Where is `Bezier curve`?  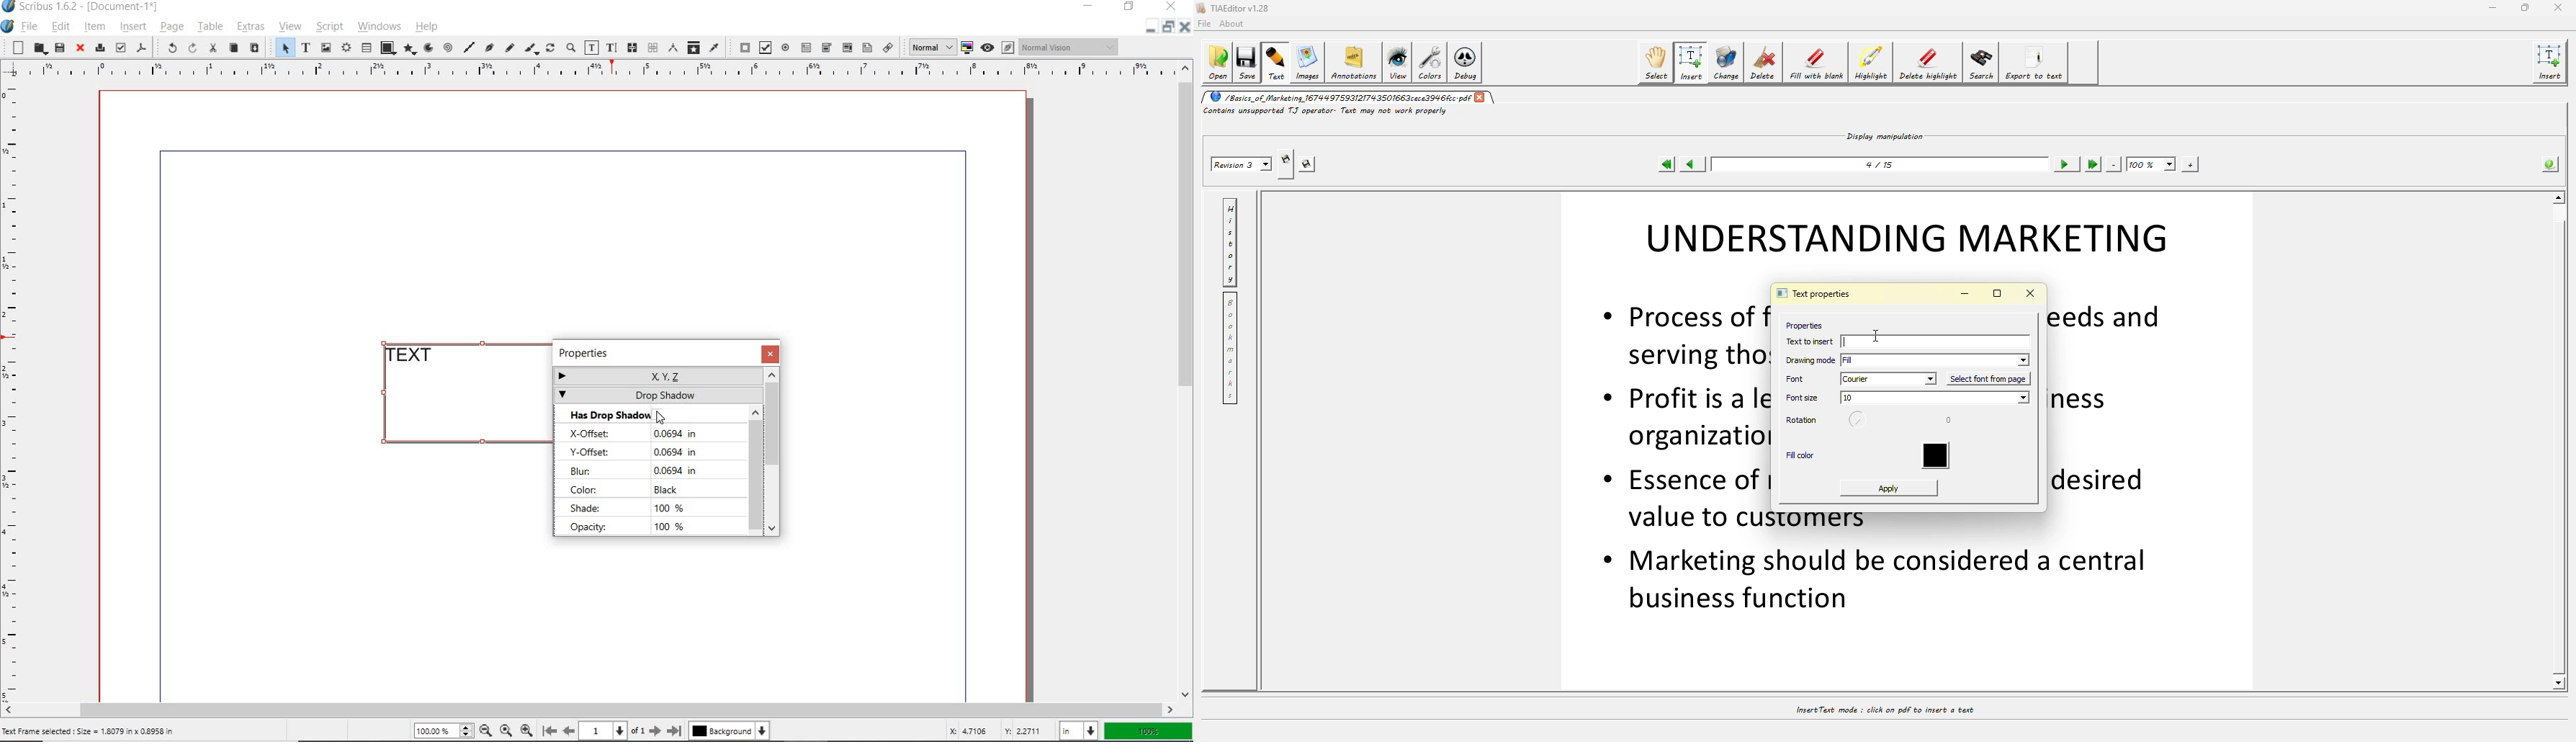 Bezier curve is located at coordinates (489, 47).